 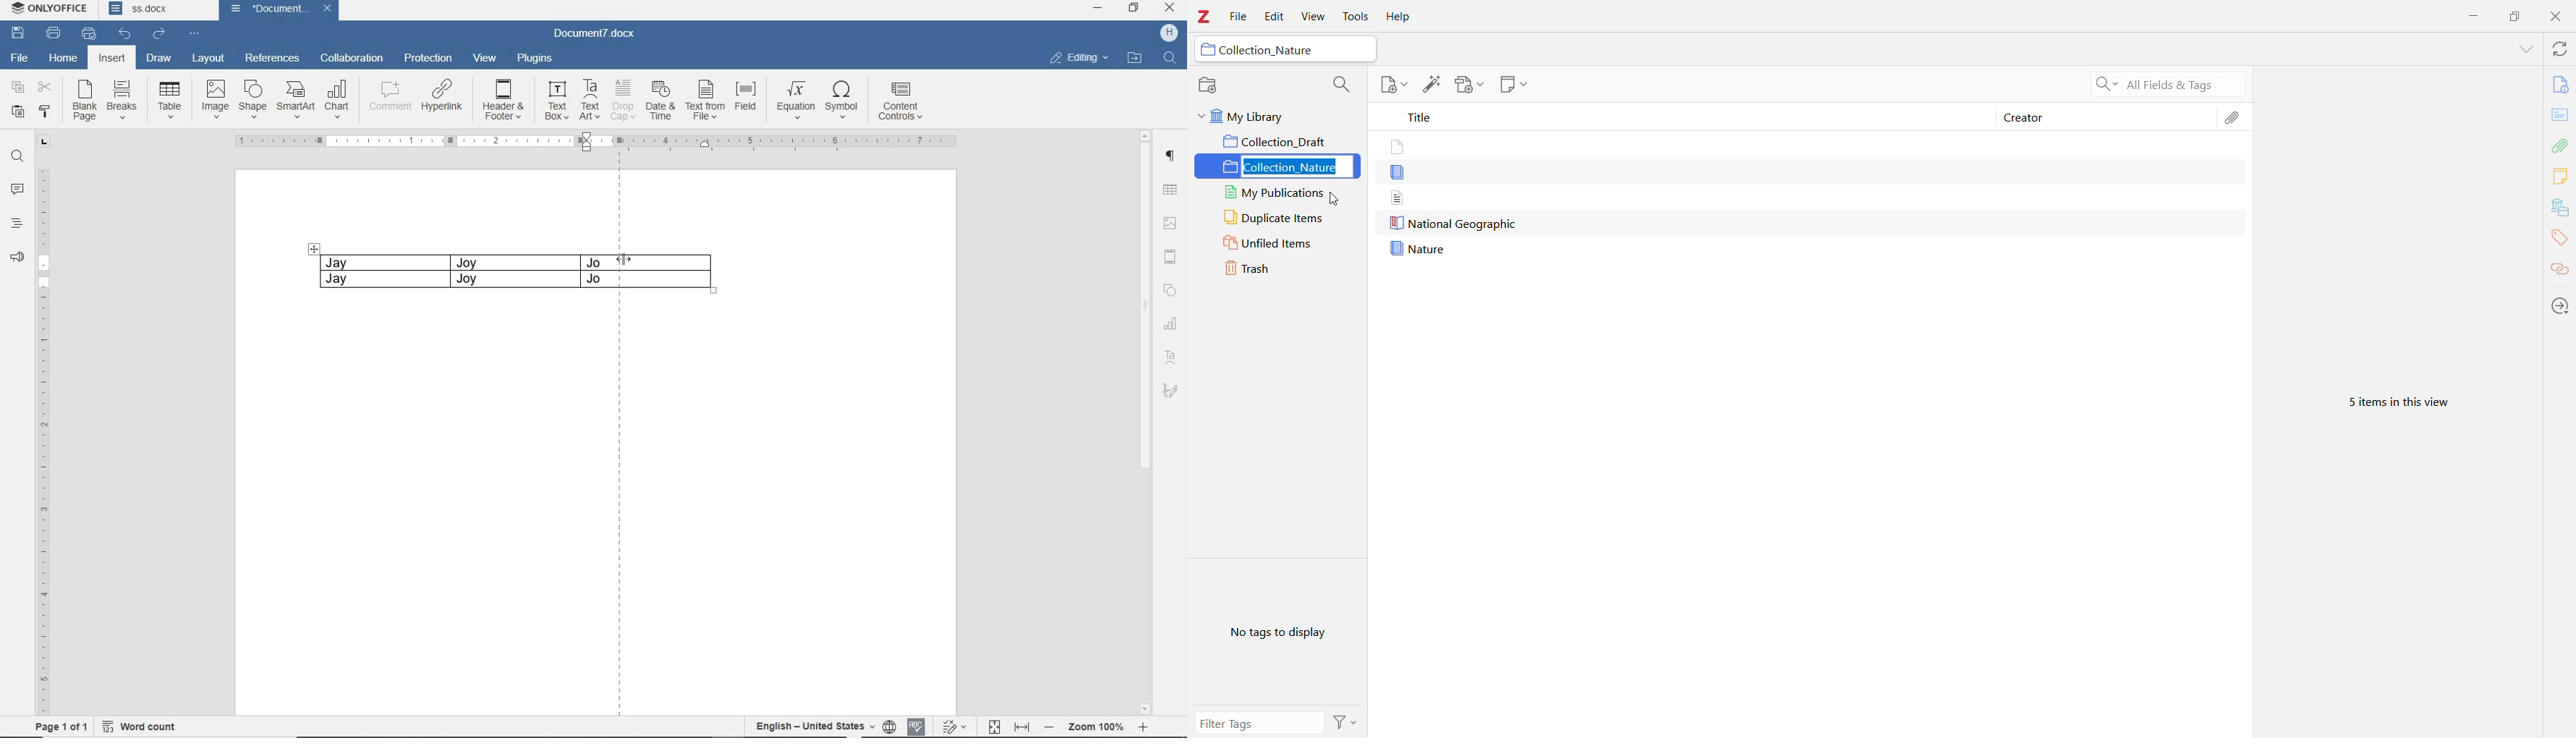 What do you see at coordinates (1022, 725) in the screenshot?
I see `FIT TO WIDTH` at bounding box center [1022, 725].